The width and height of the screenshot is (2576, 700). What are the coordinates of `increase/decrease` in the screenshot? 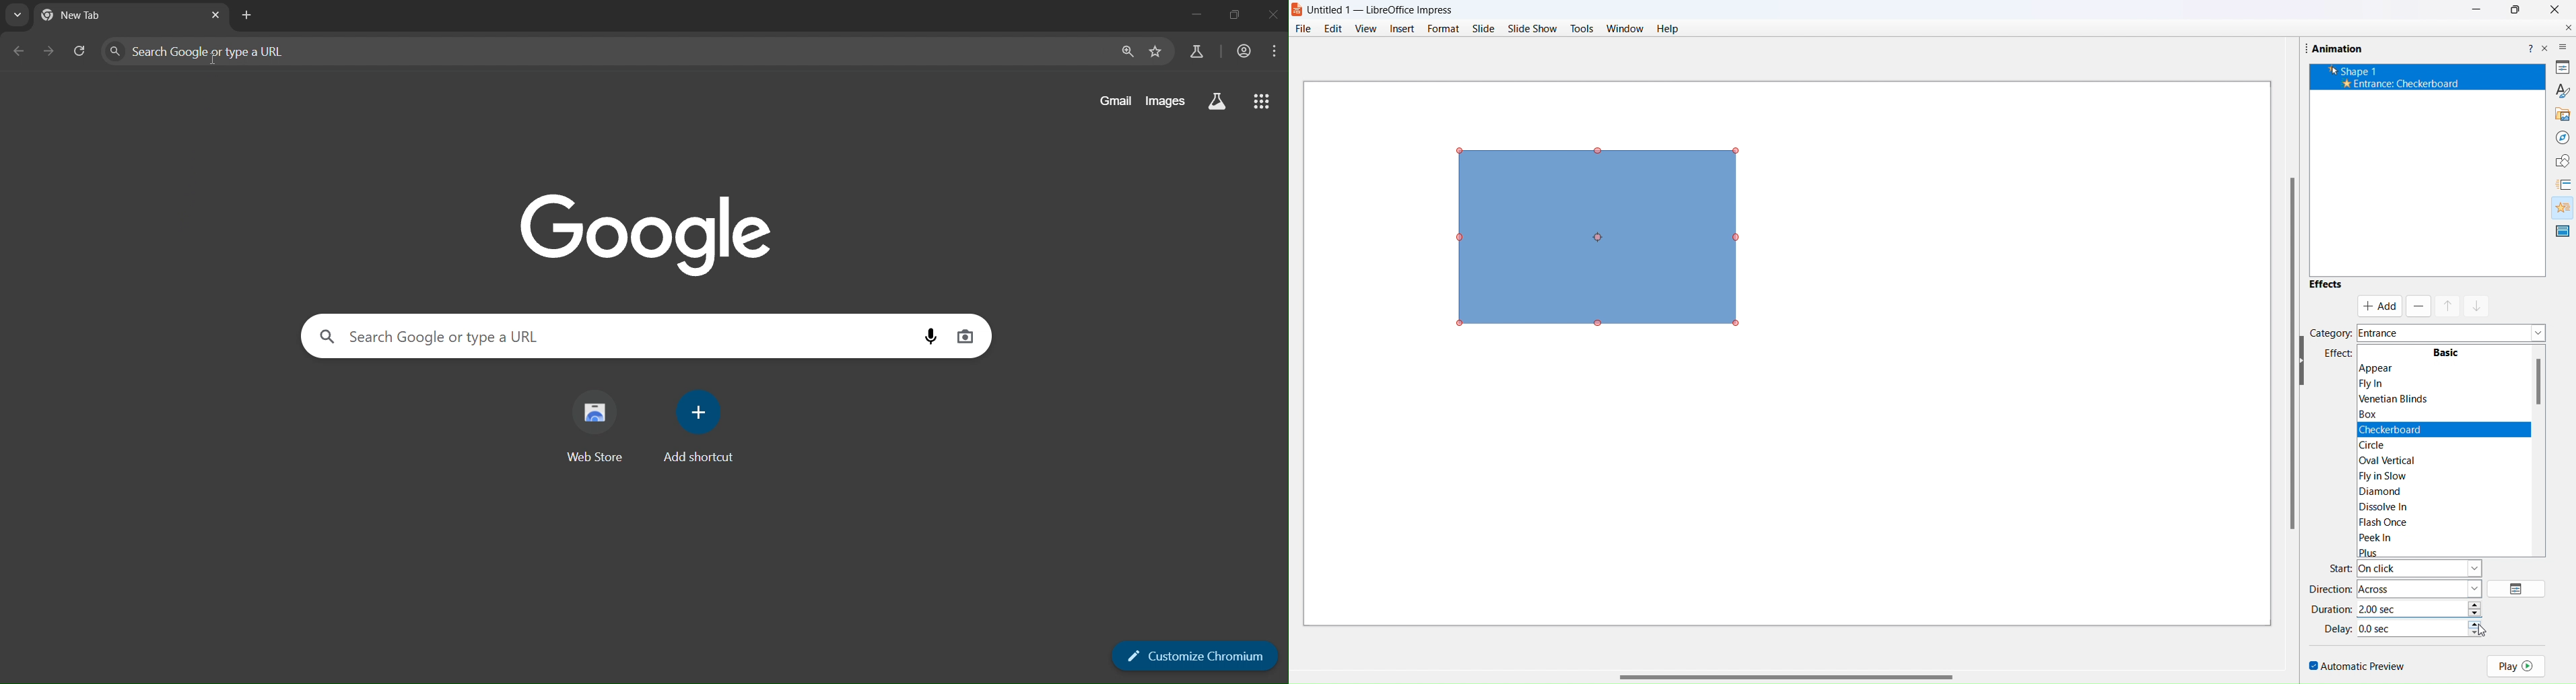 It's located at (2477, 626).